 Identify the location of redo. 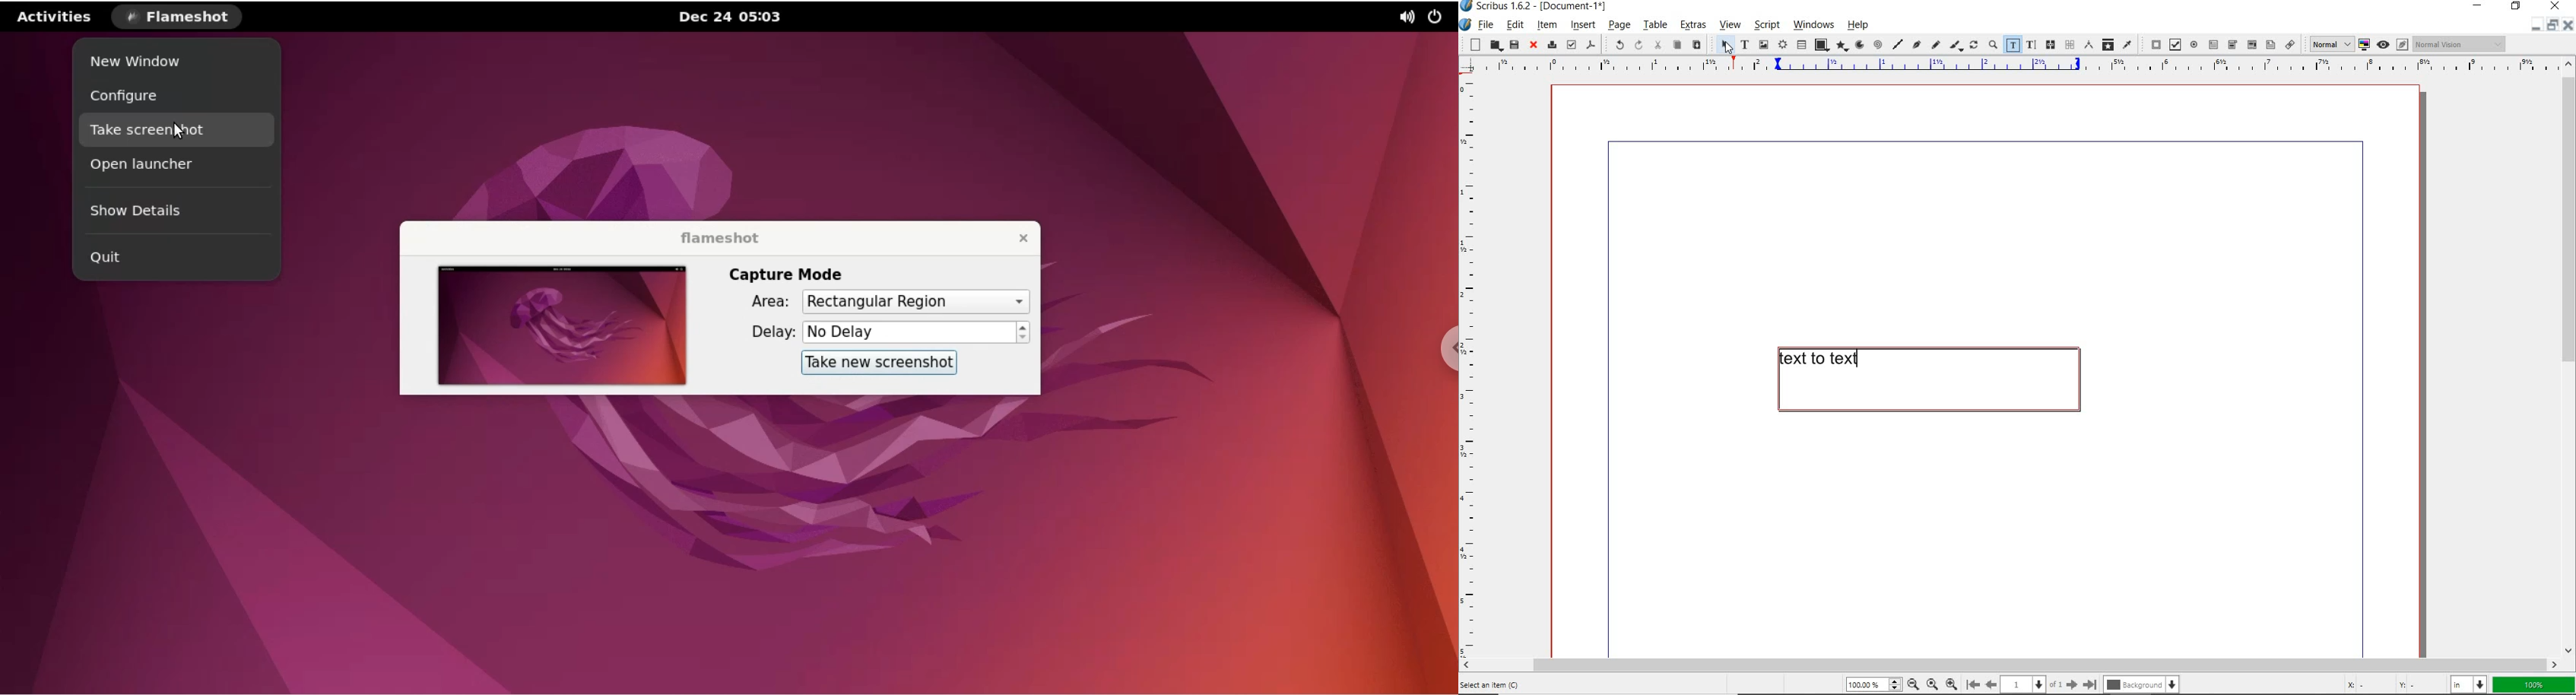
(1637, 45).